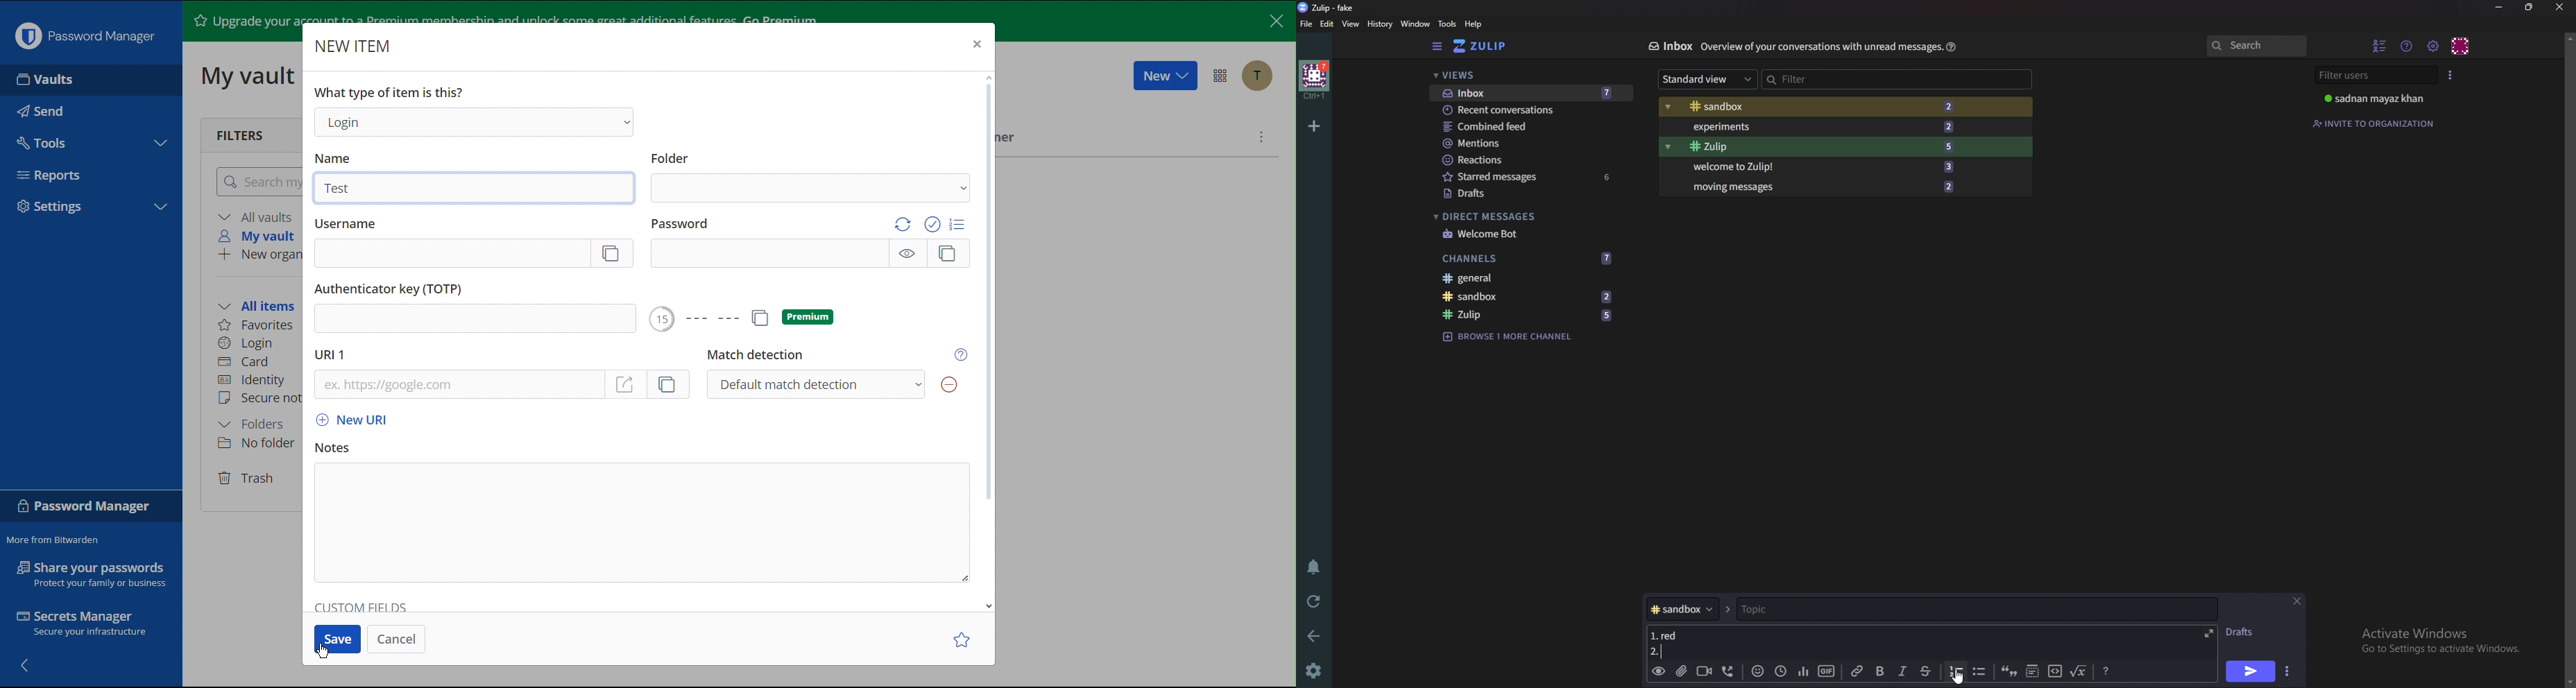 This screenshot has height=700, width=2576. What do you see at coordinates (1659, 671) in the screenshot?
I see `Preview` at bounding box center [1659, 671].